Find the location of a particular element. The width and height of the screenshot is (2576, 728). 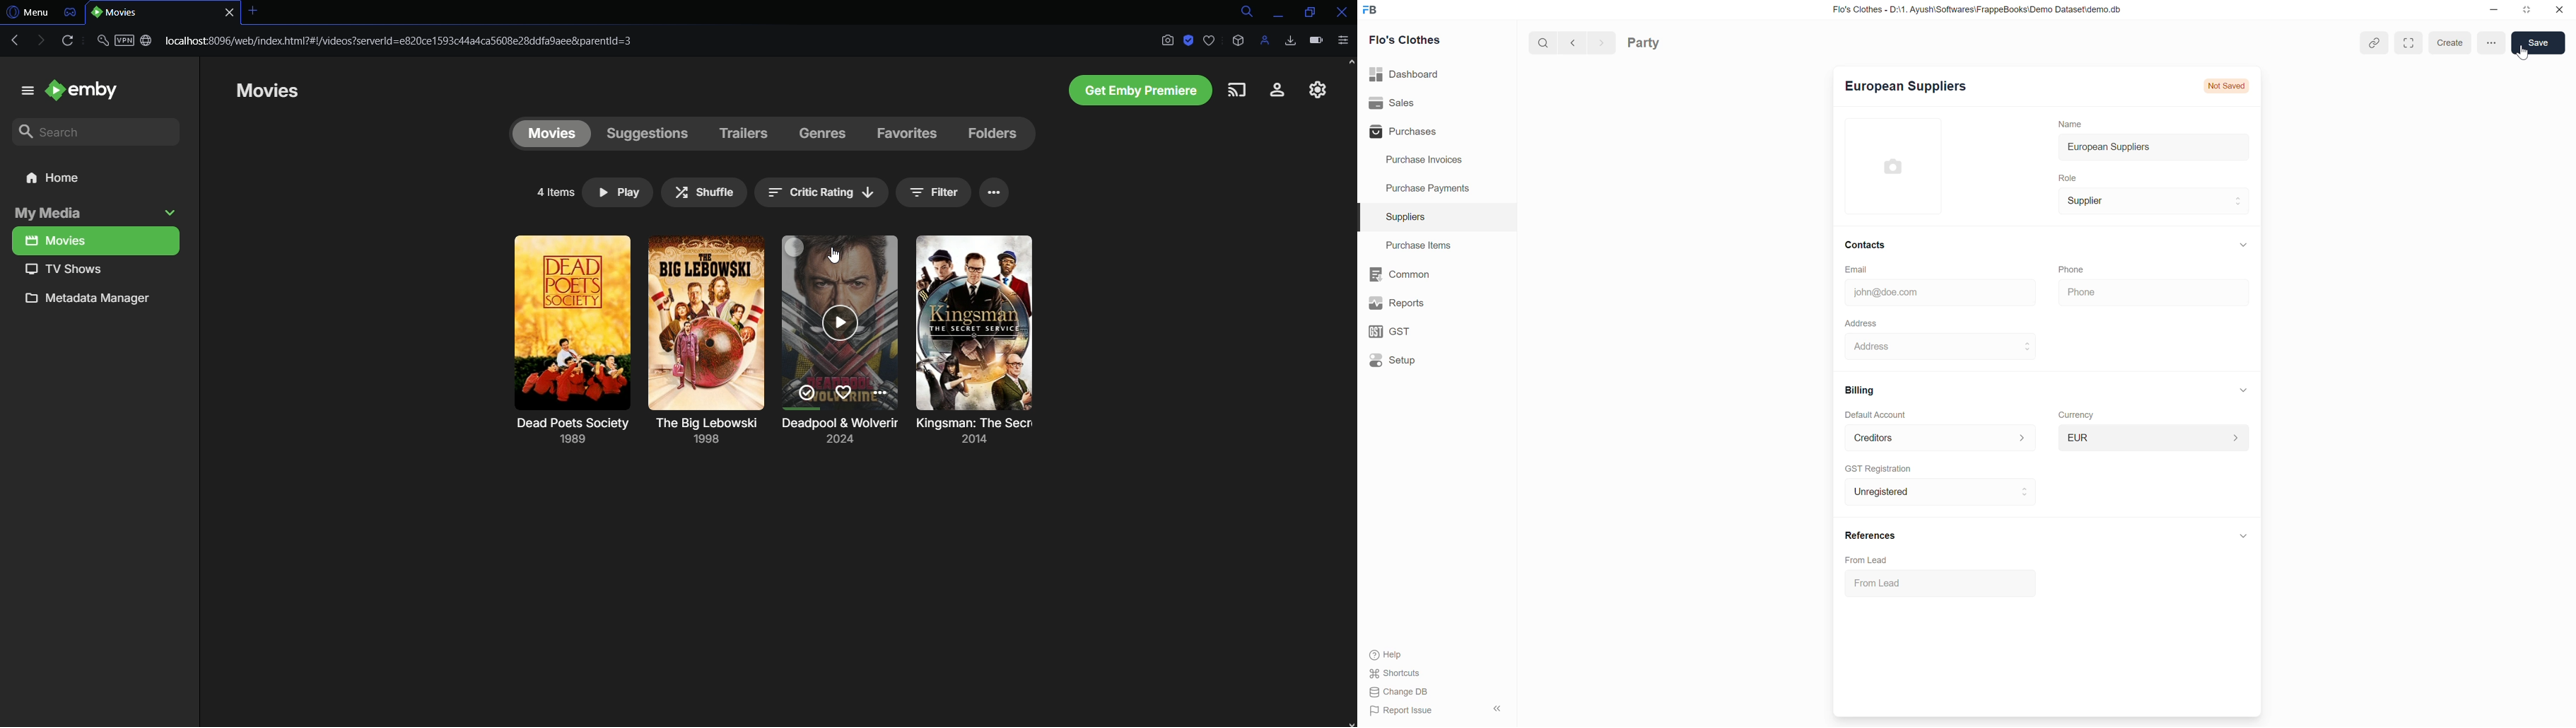

Expand is located at coordinates (2408, 40).